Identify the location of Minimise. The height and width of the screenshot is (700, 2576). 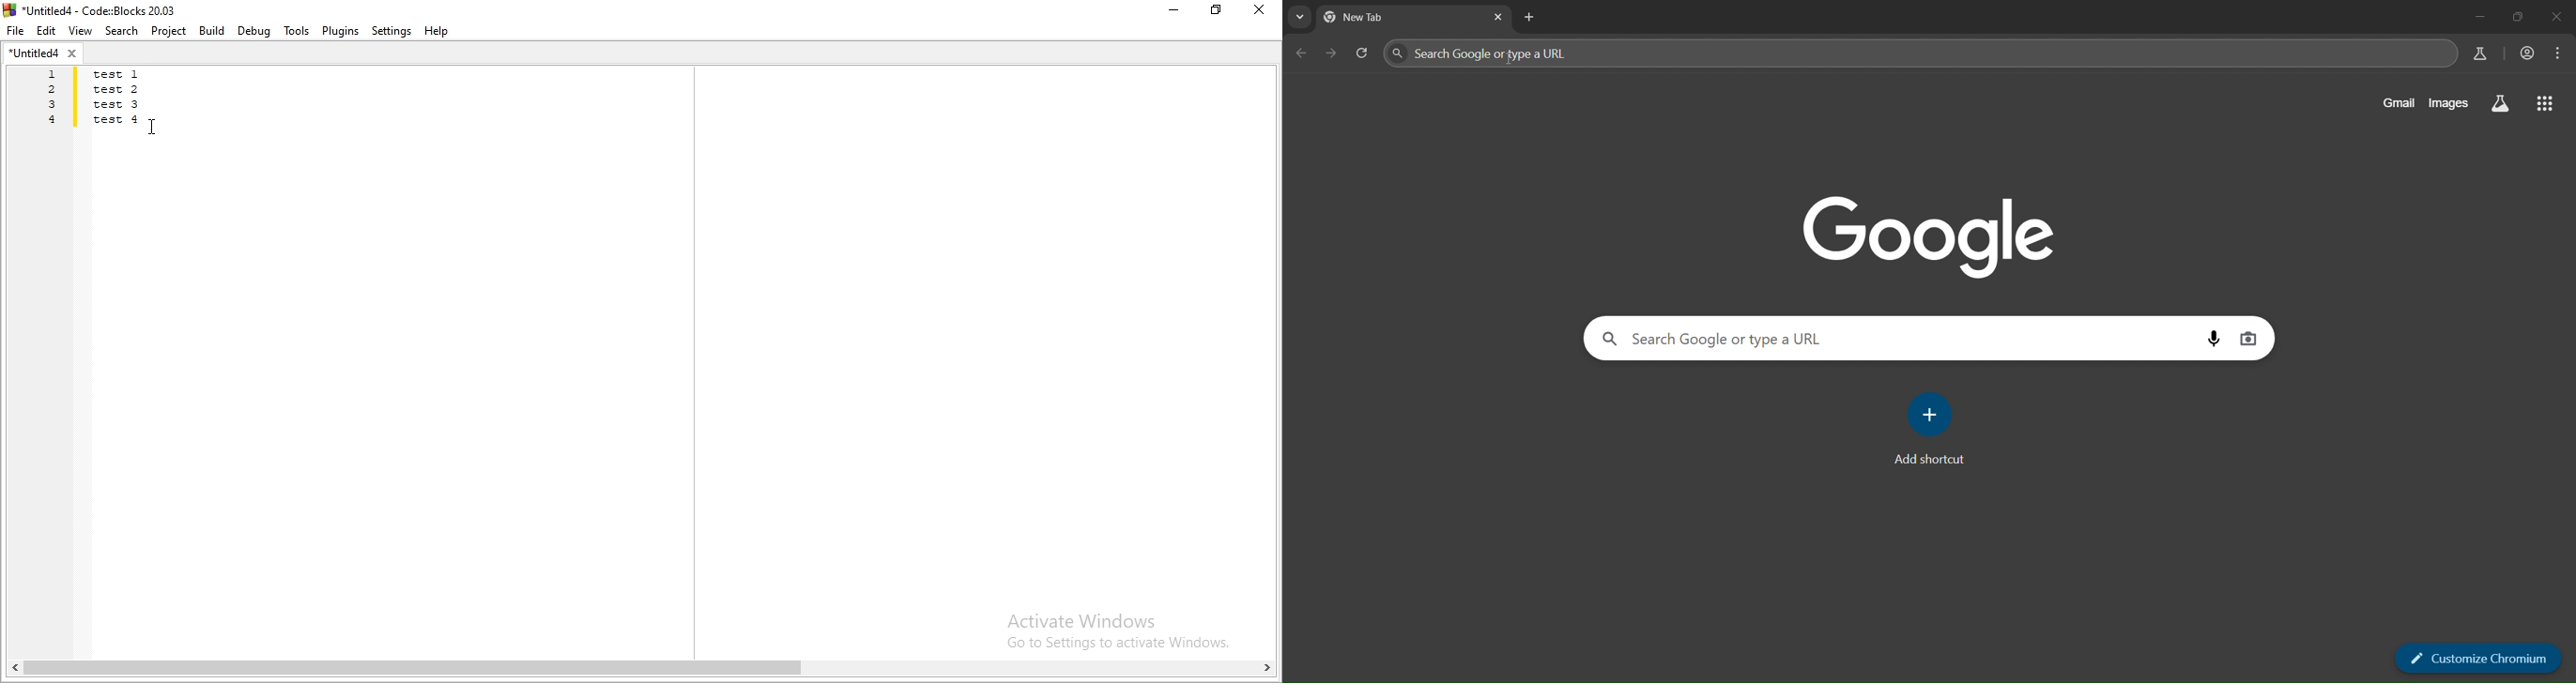
(1173, 11).